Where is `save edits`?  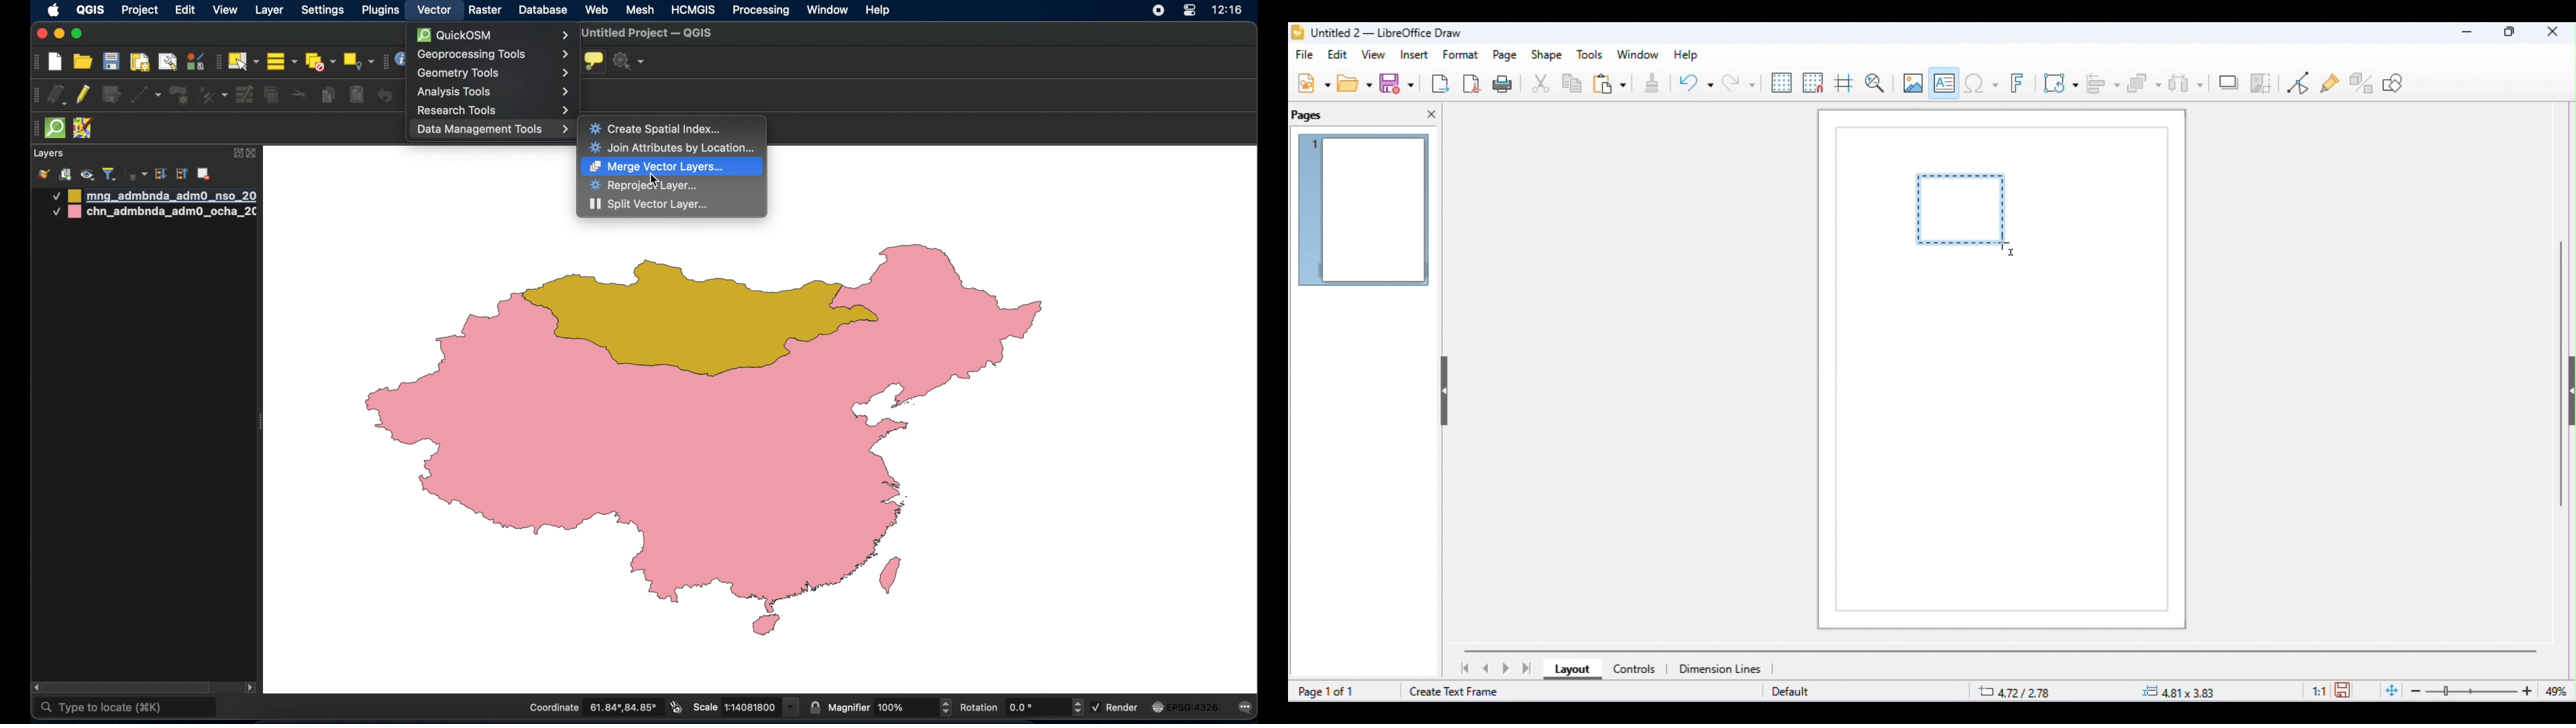
save edits is located at coordinates (111, 95).